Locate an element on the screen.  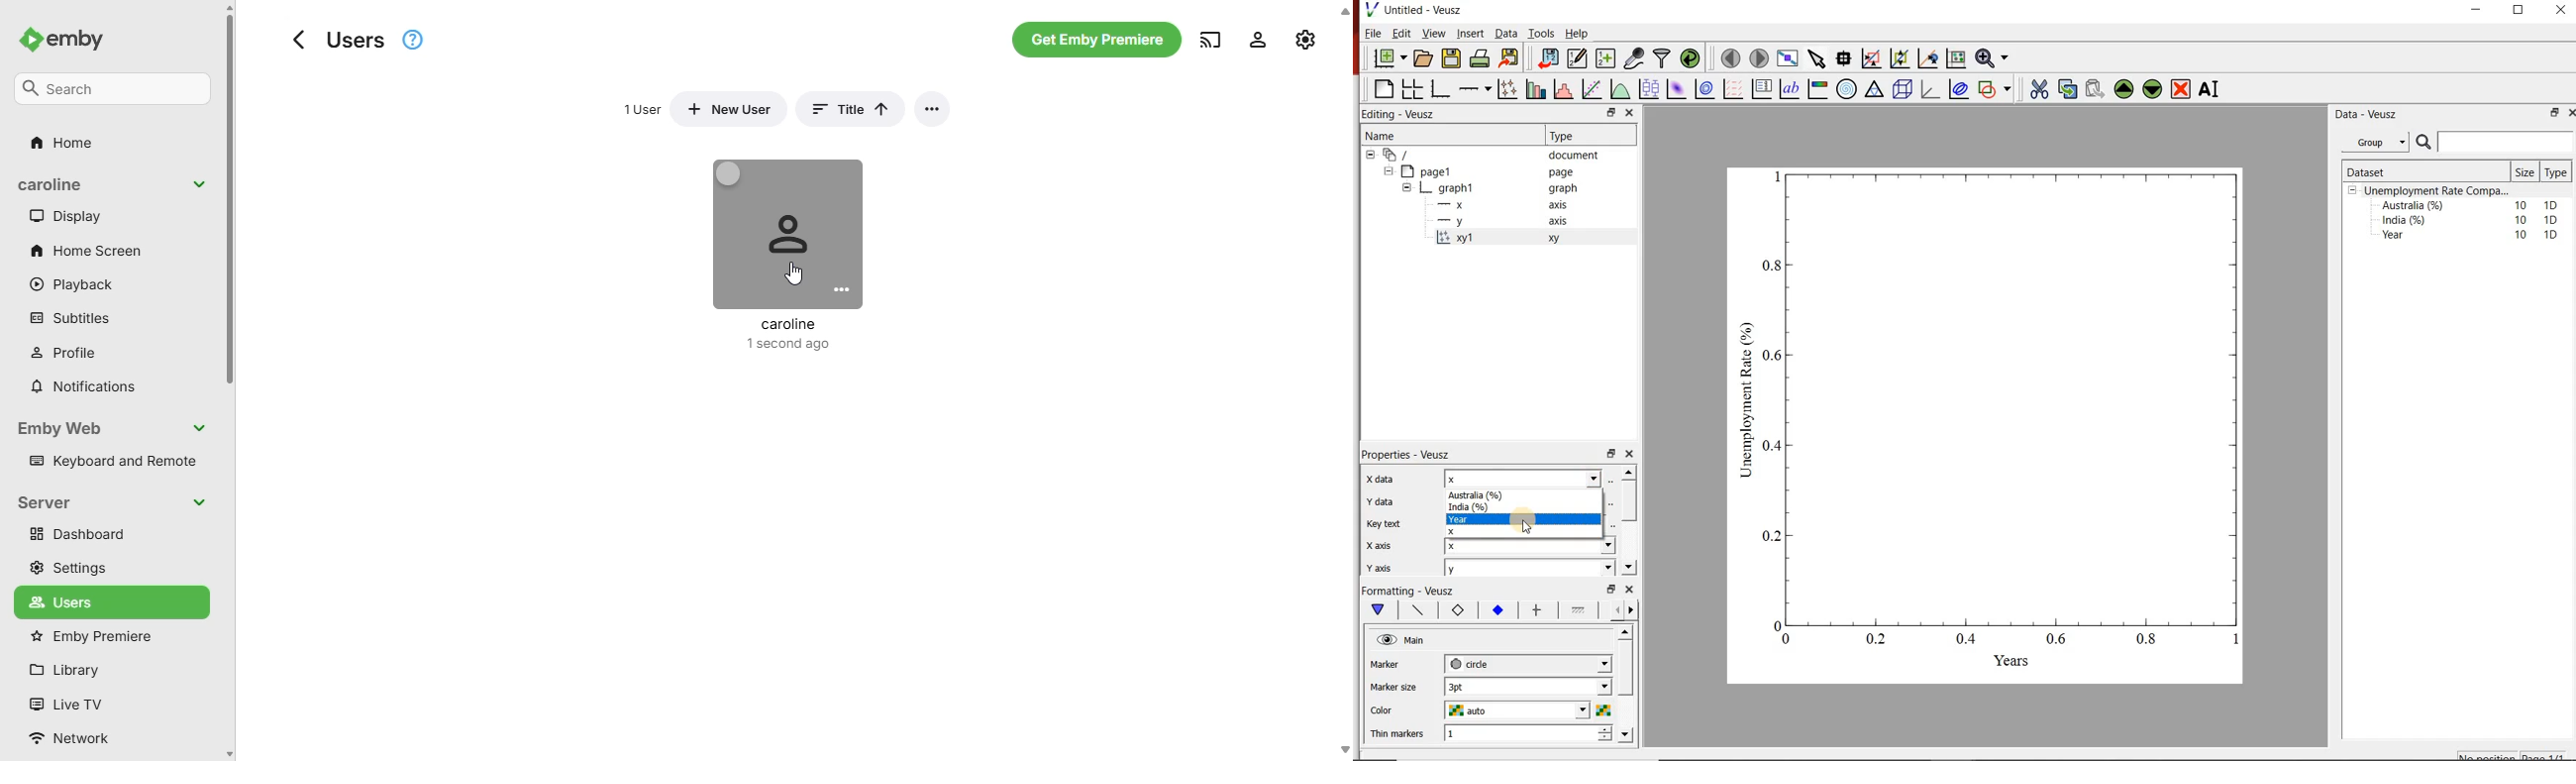
color is located at coordinates (1393, 711).